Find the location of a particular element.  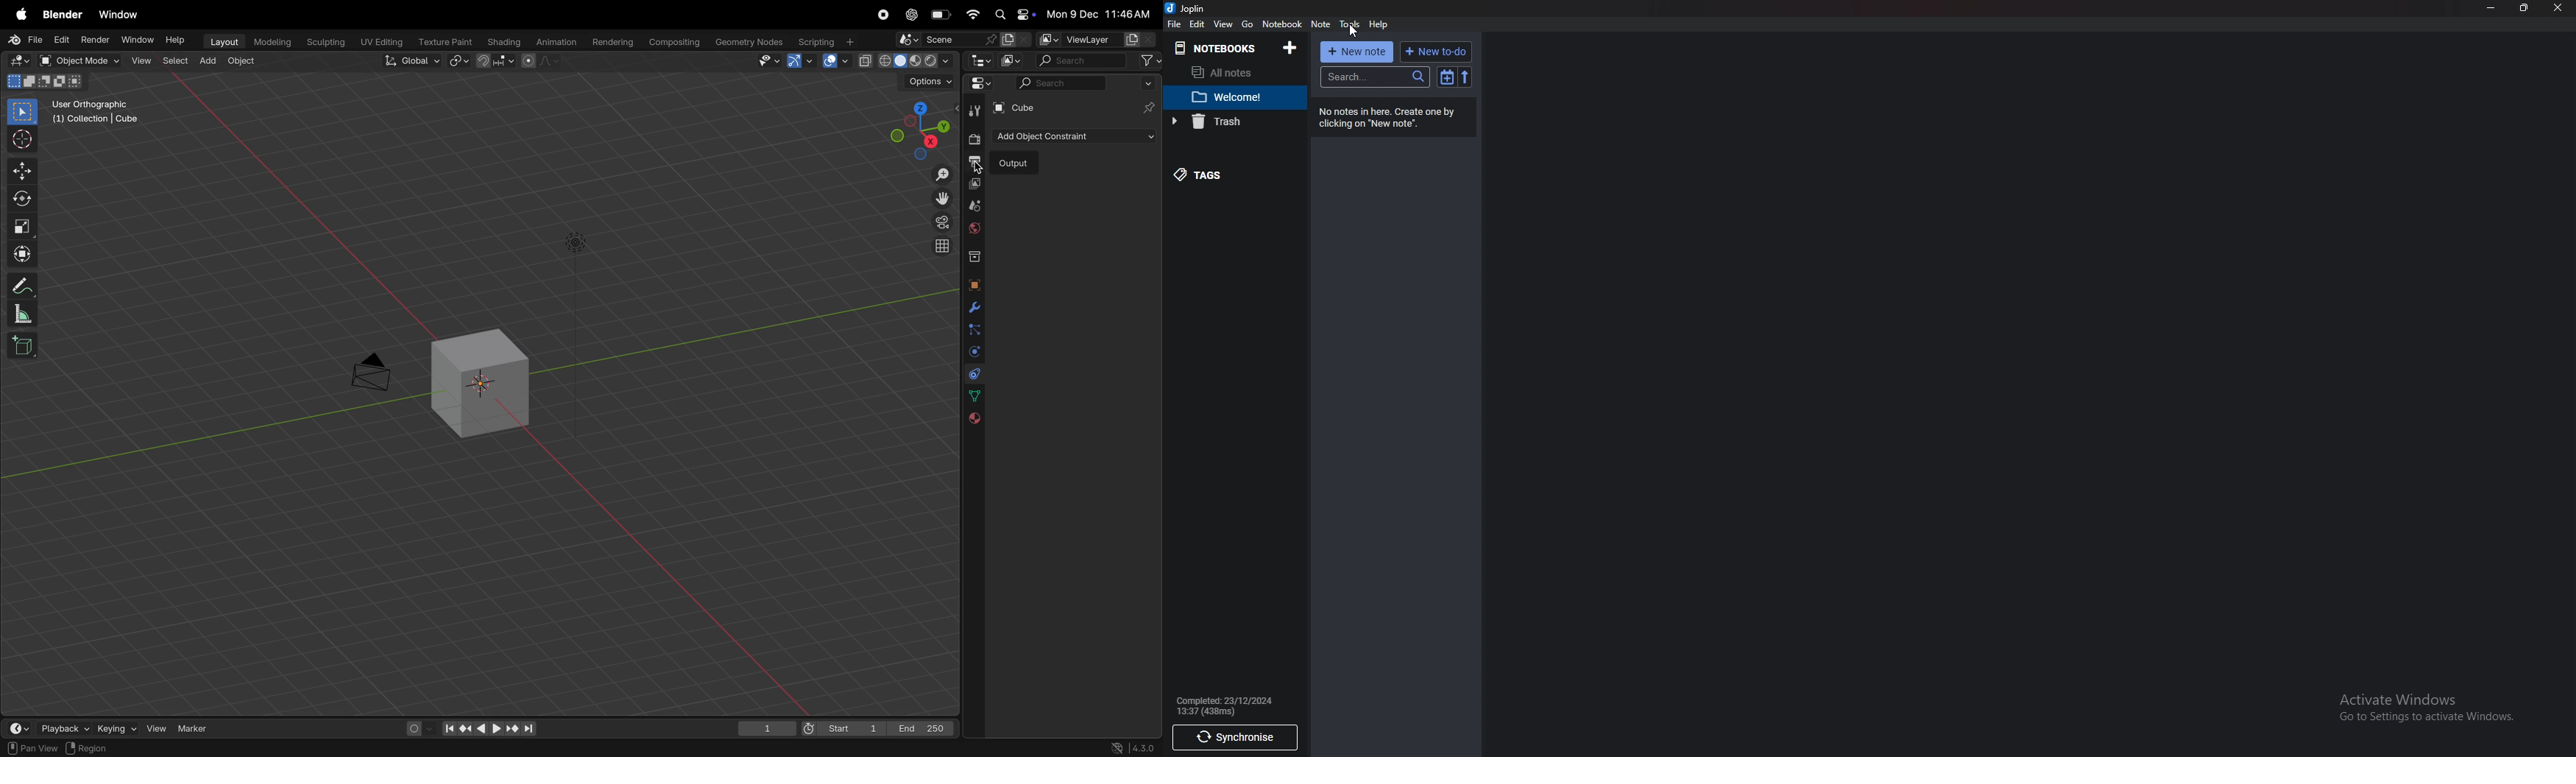

Add notebooks is located at coordinates (1292, 48).